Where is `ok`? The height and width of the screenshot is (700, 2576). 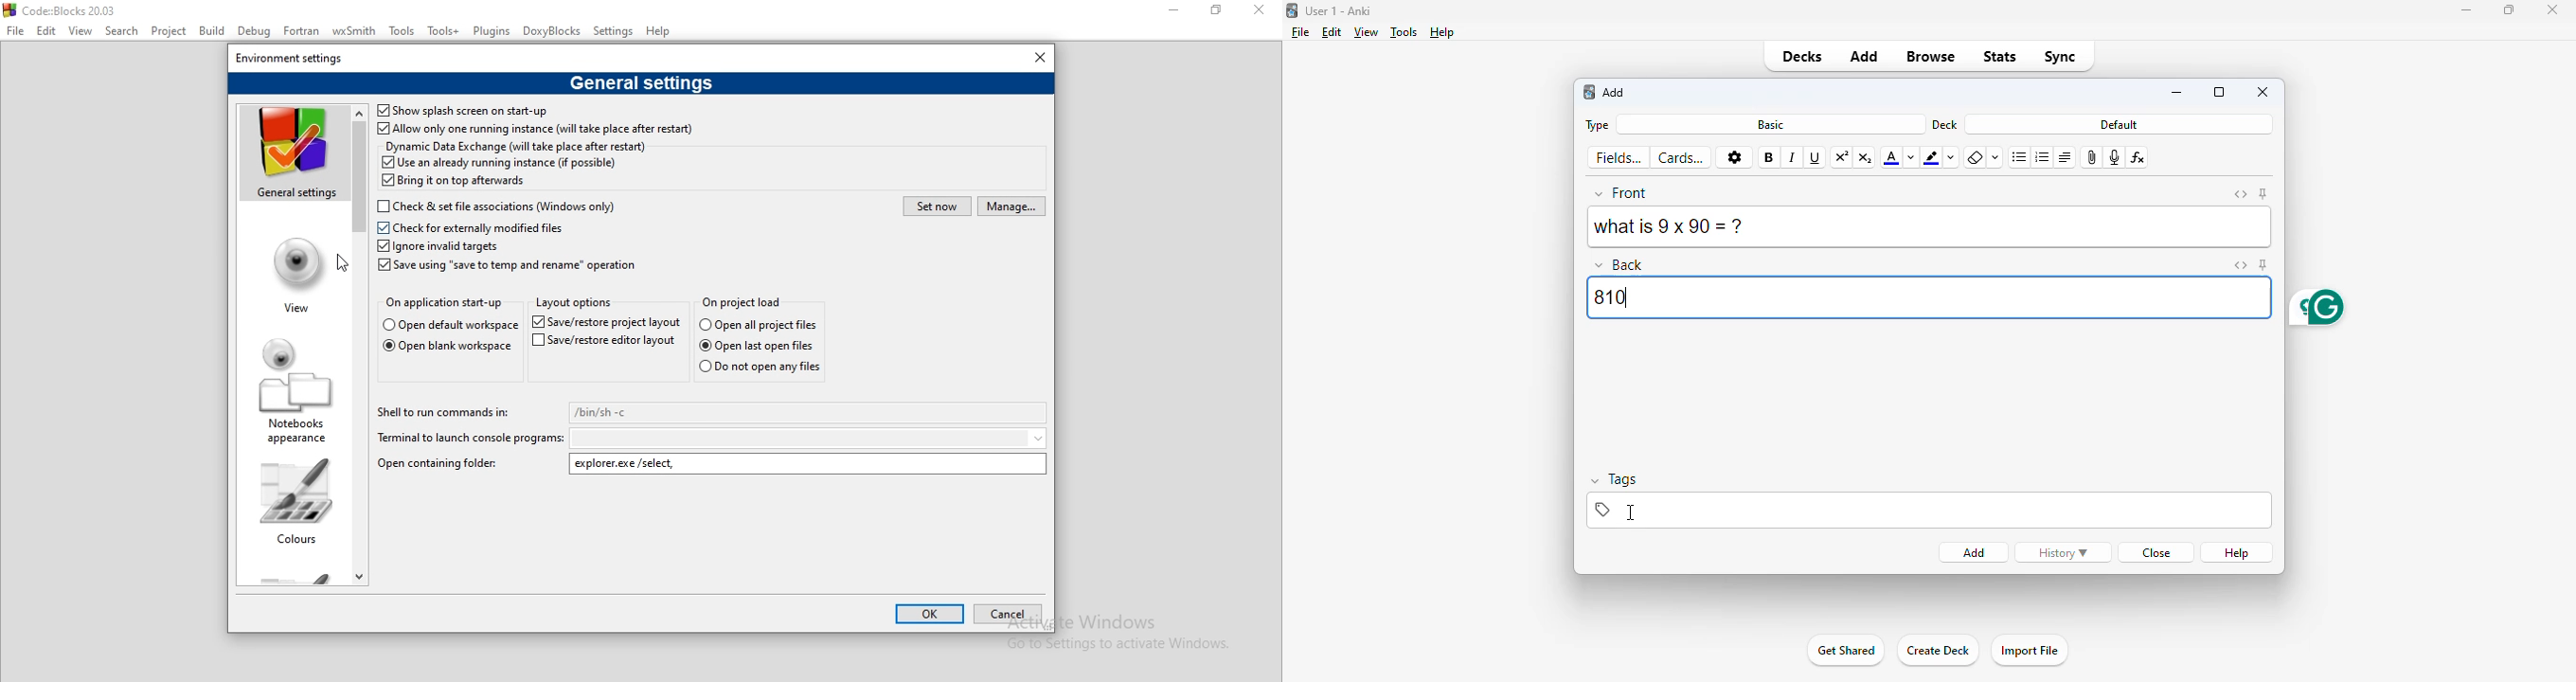
ok is located at coordinates (931, 615).